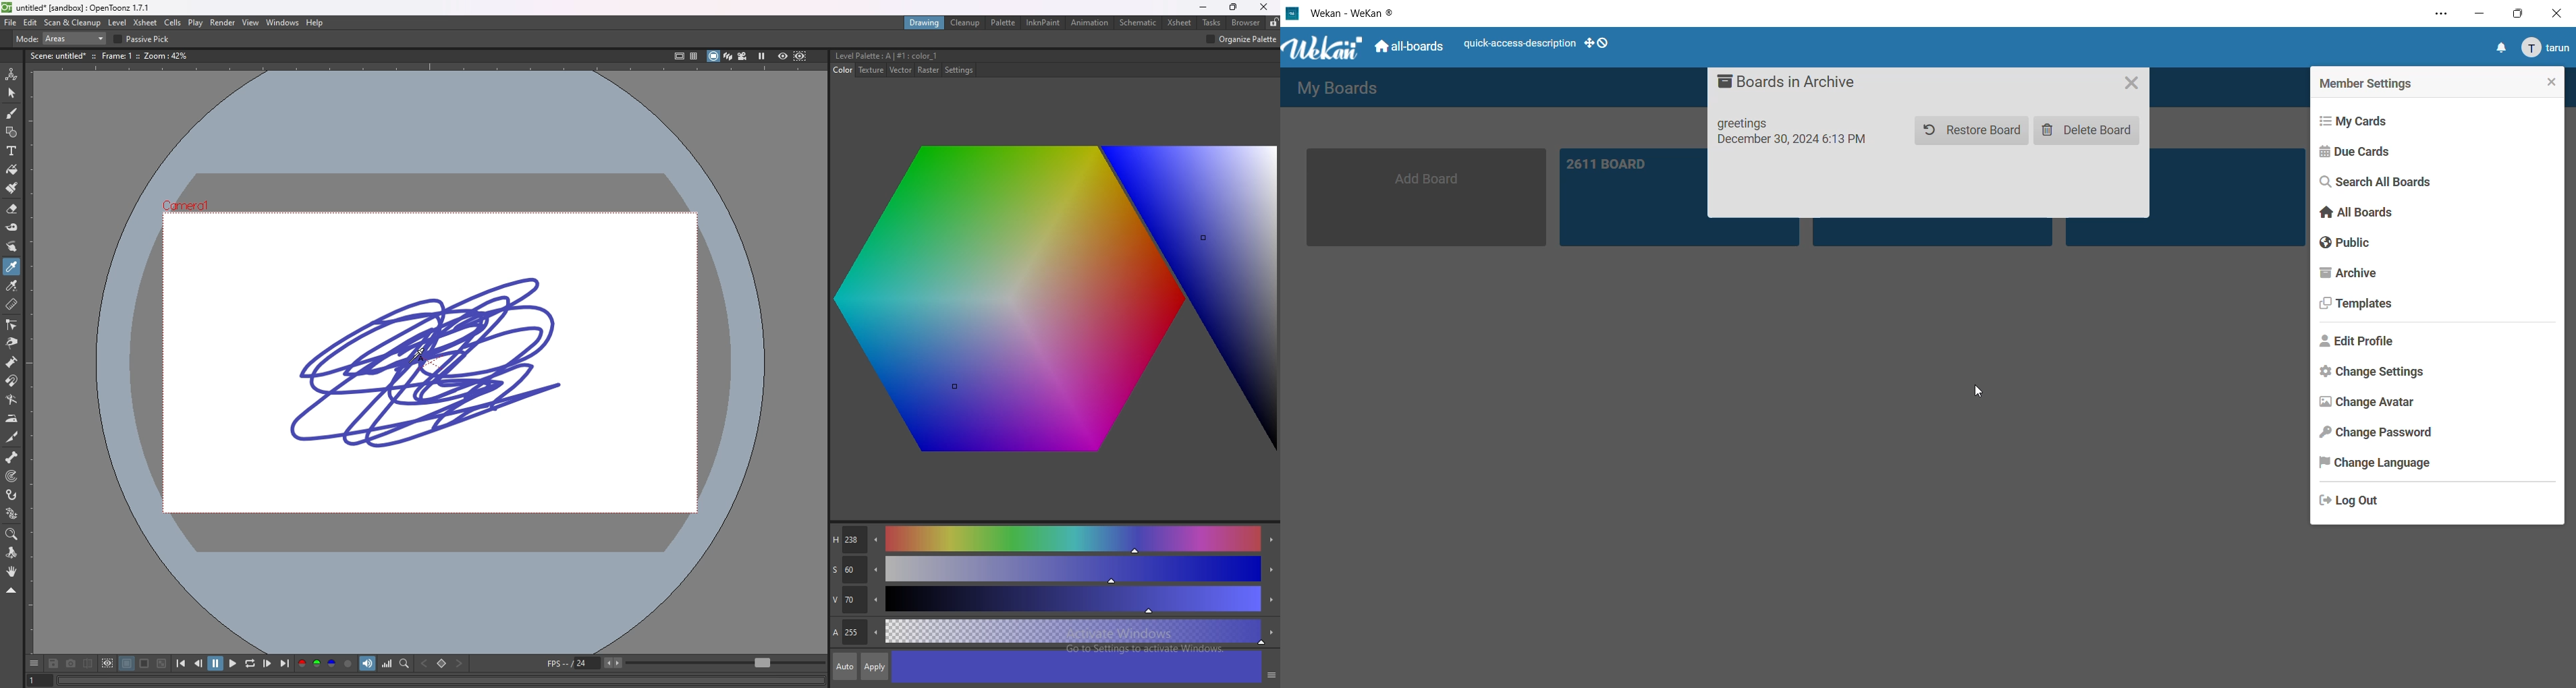 The image size is (2576, 700). I want to click on delete board, so click(2085, 132).